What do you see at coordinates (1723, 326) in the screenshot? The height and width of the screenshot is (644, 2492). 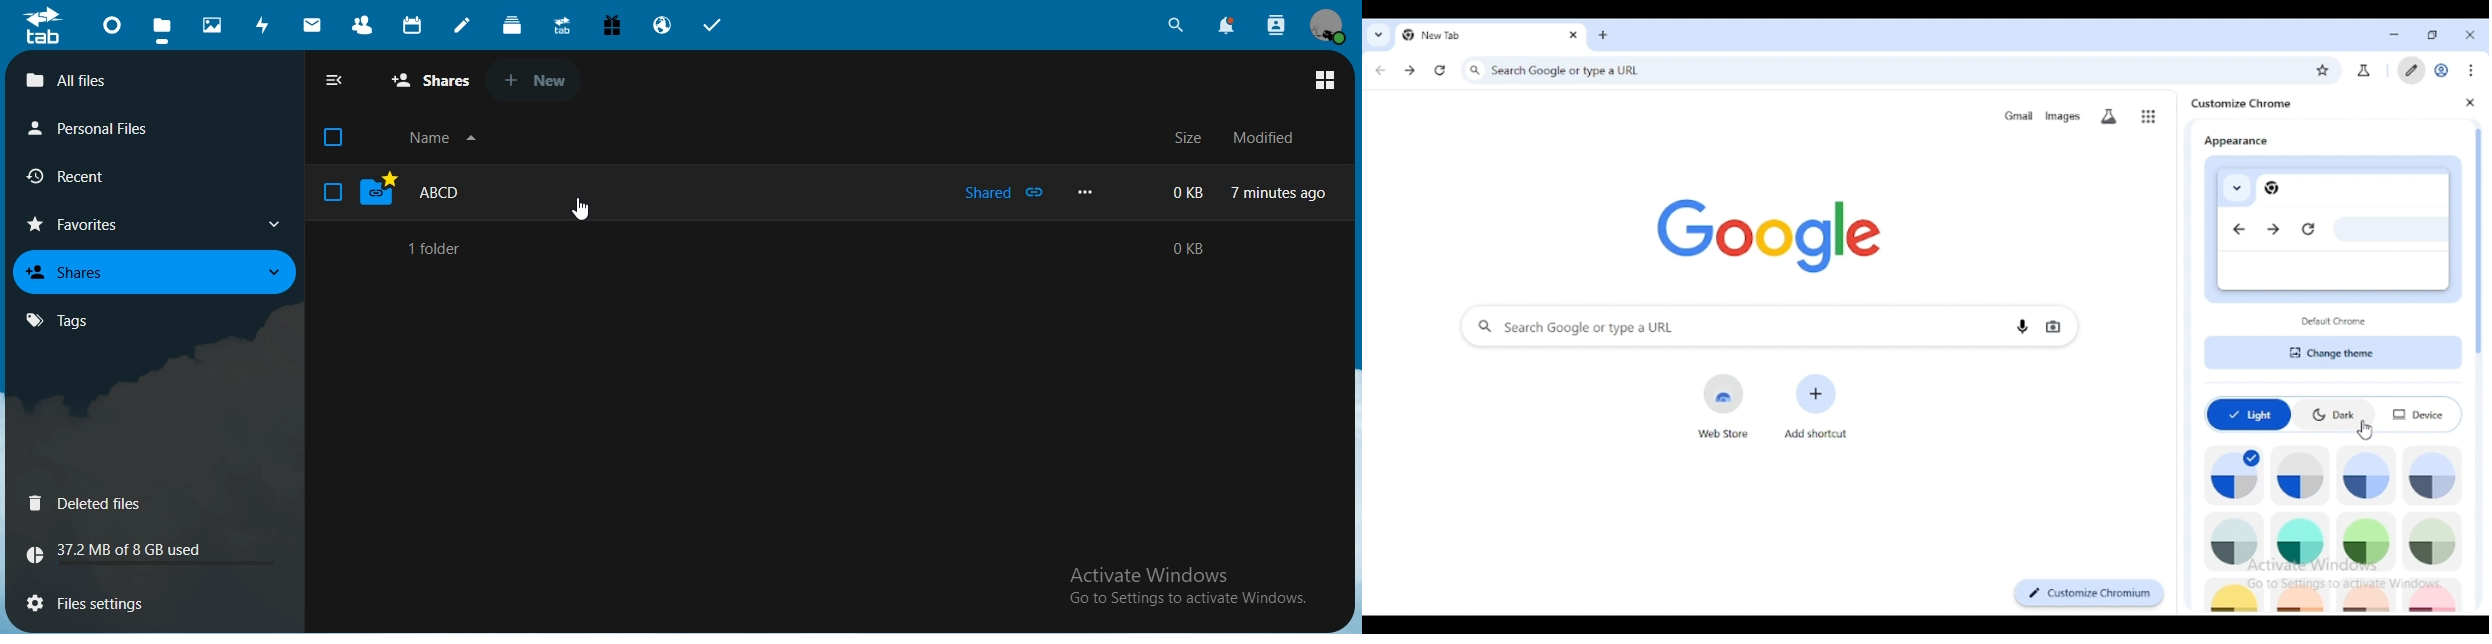 I see `search google or type a URL` at bounding box center [1723, 326].